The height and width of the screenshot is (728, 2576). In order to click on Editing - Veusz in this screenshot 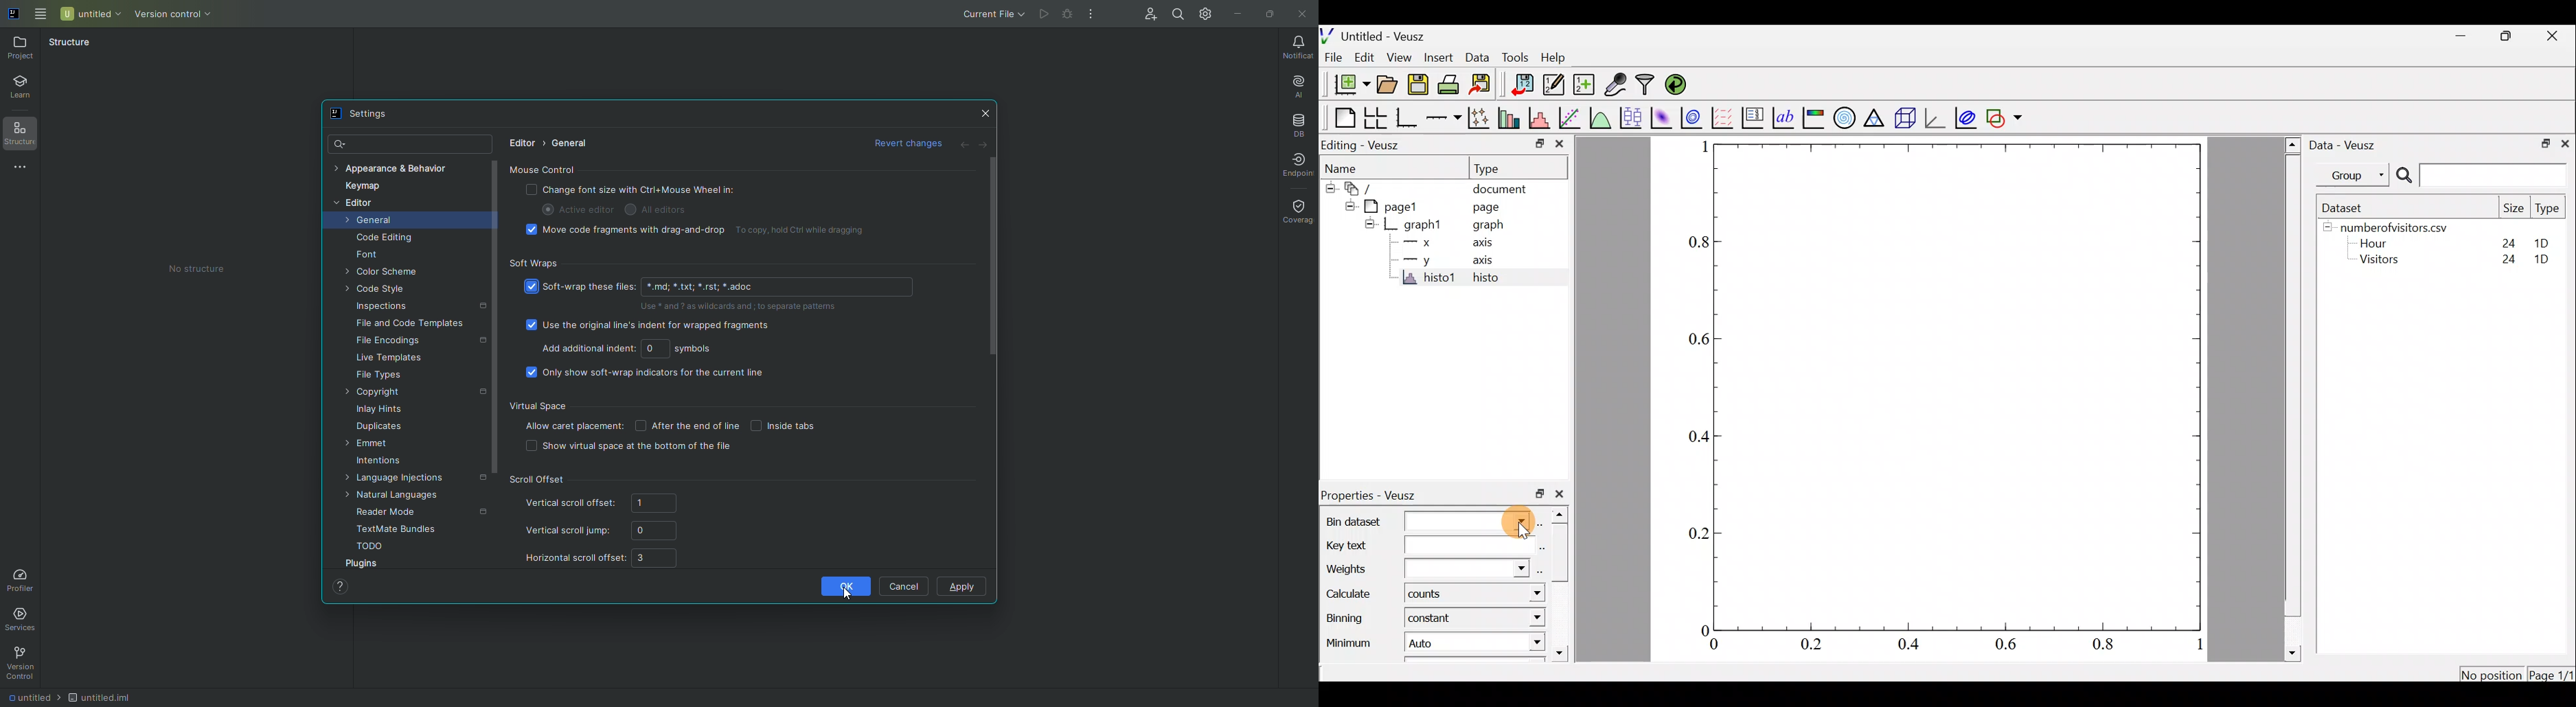, I will do `click(1363, 145)`.